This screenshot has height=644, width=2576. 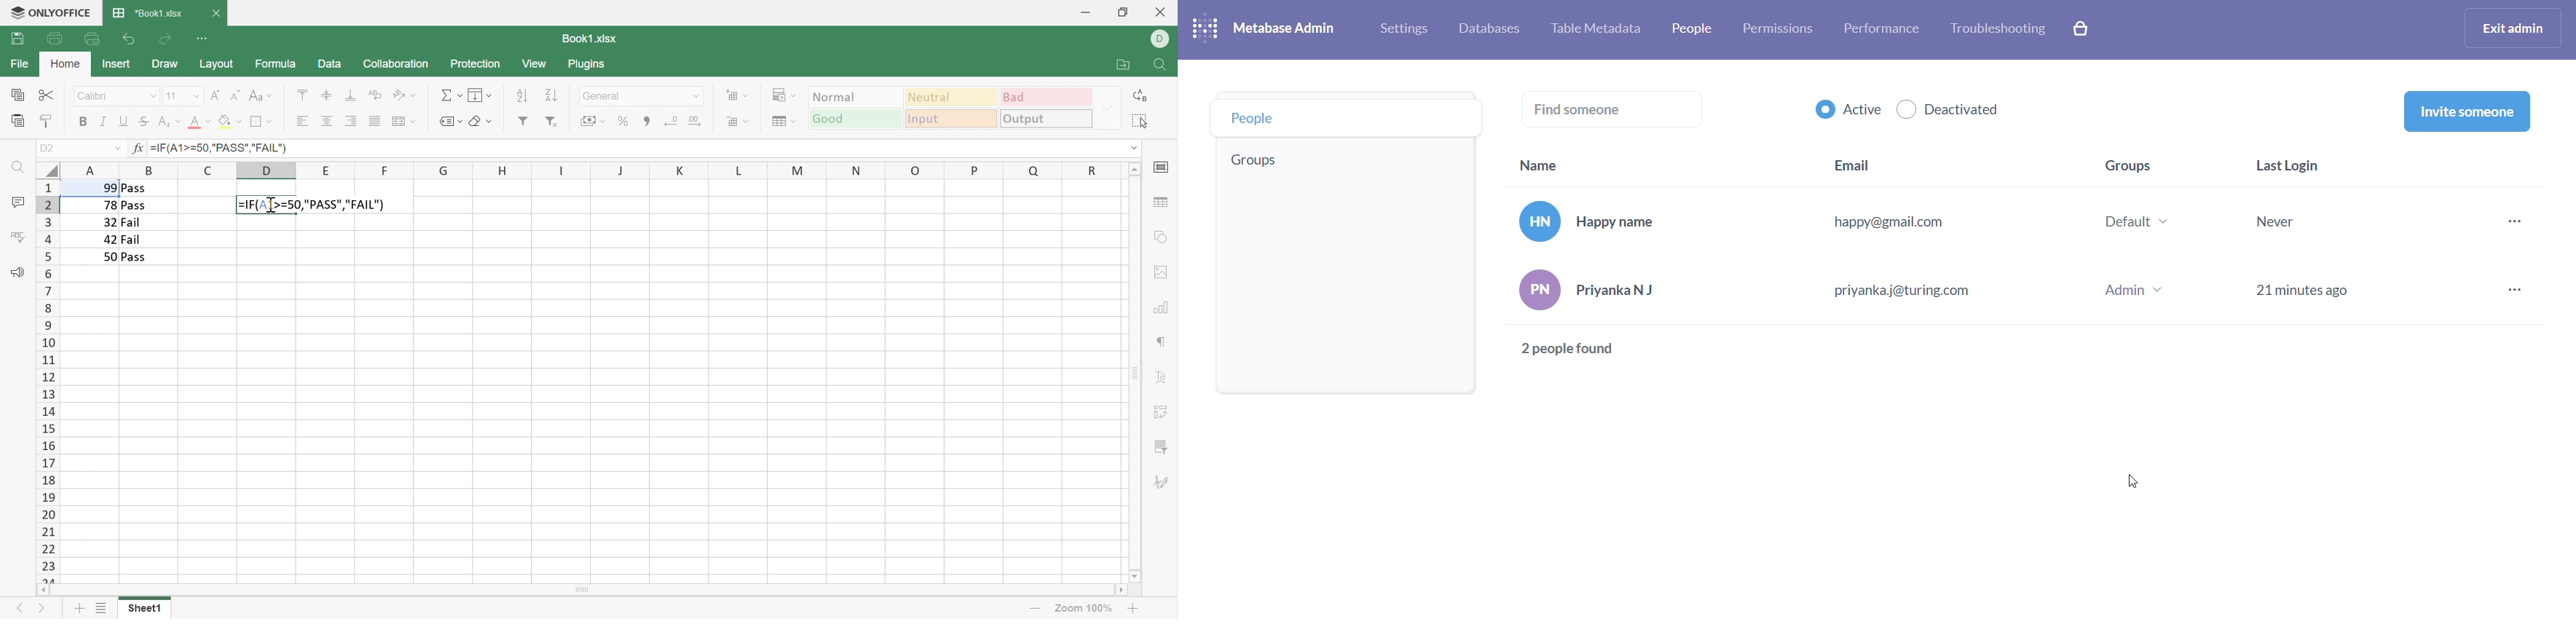 What do you see at coordinates (1136, 168) in the screenshot?
I see `Scroll up` at bounding box center [1136, 168].